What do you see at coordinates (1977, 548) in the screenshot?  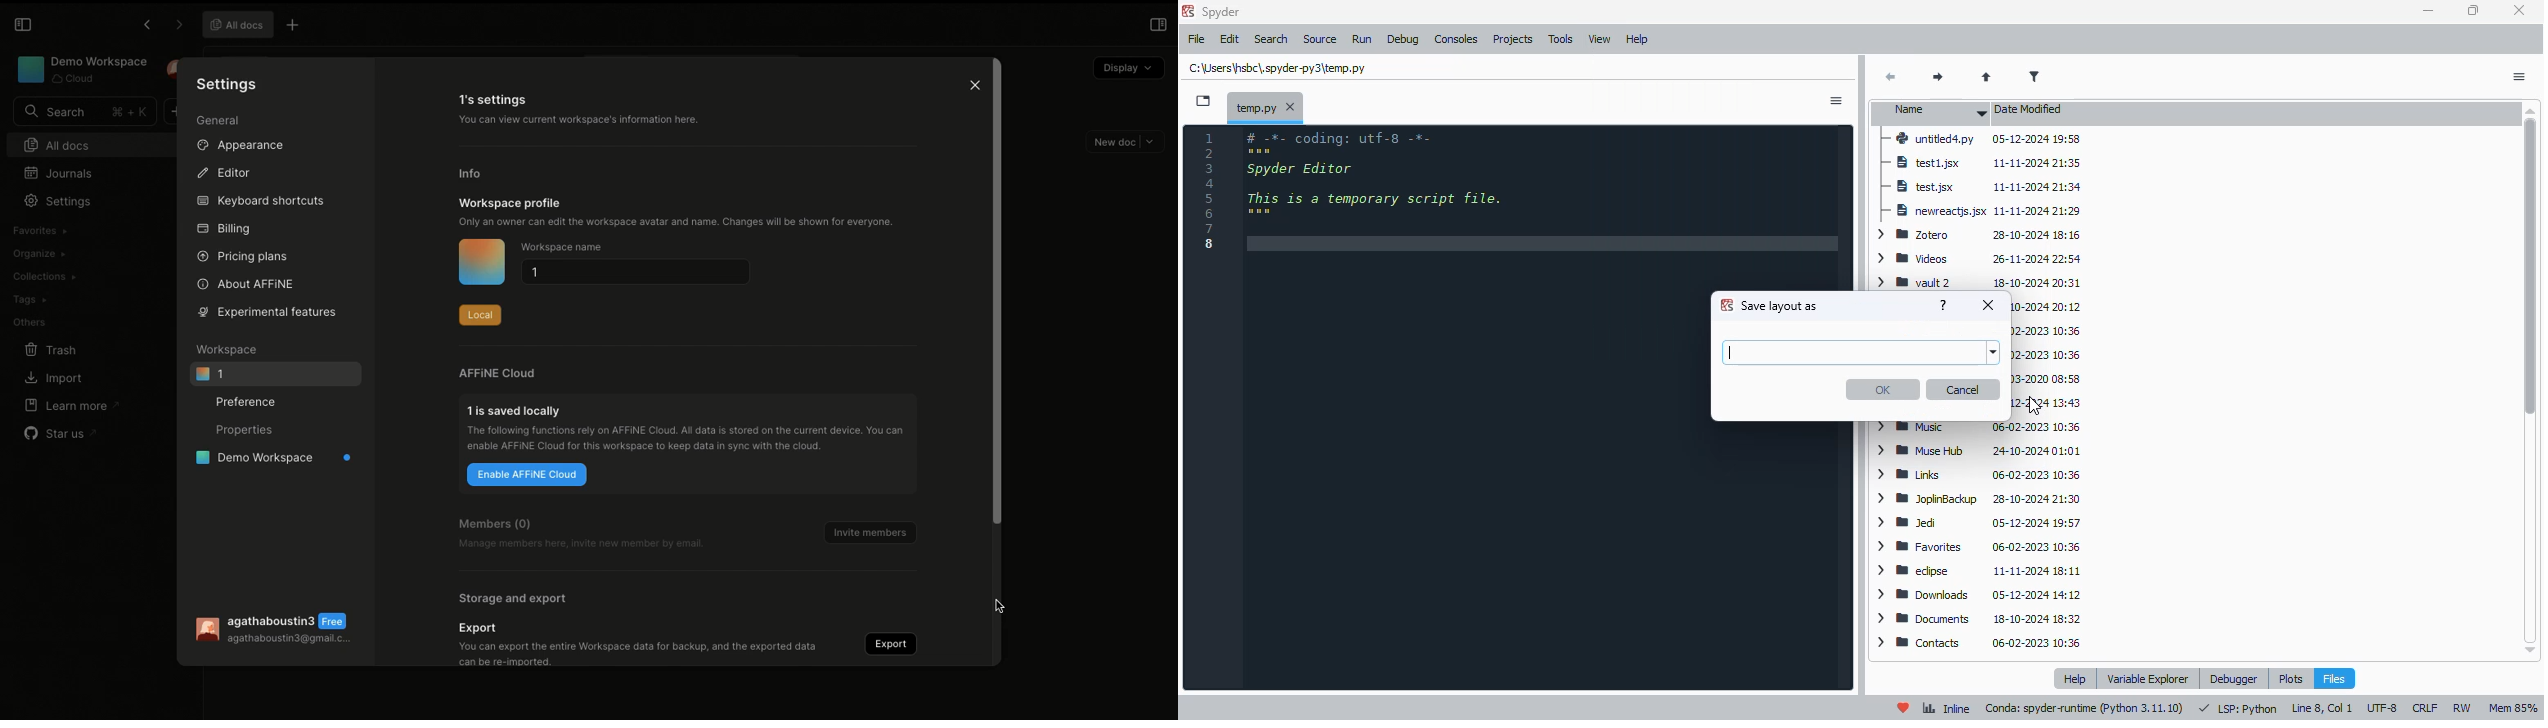 I see `favorites` at bounding box center [1977, 548].